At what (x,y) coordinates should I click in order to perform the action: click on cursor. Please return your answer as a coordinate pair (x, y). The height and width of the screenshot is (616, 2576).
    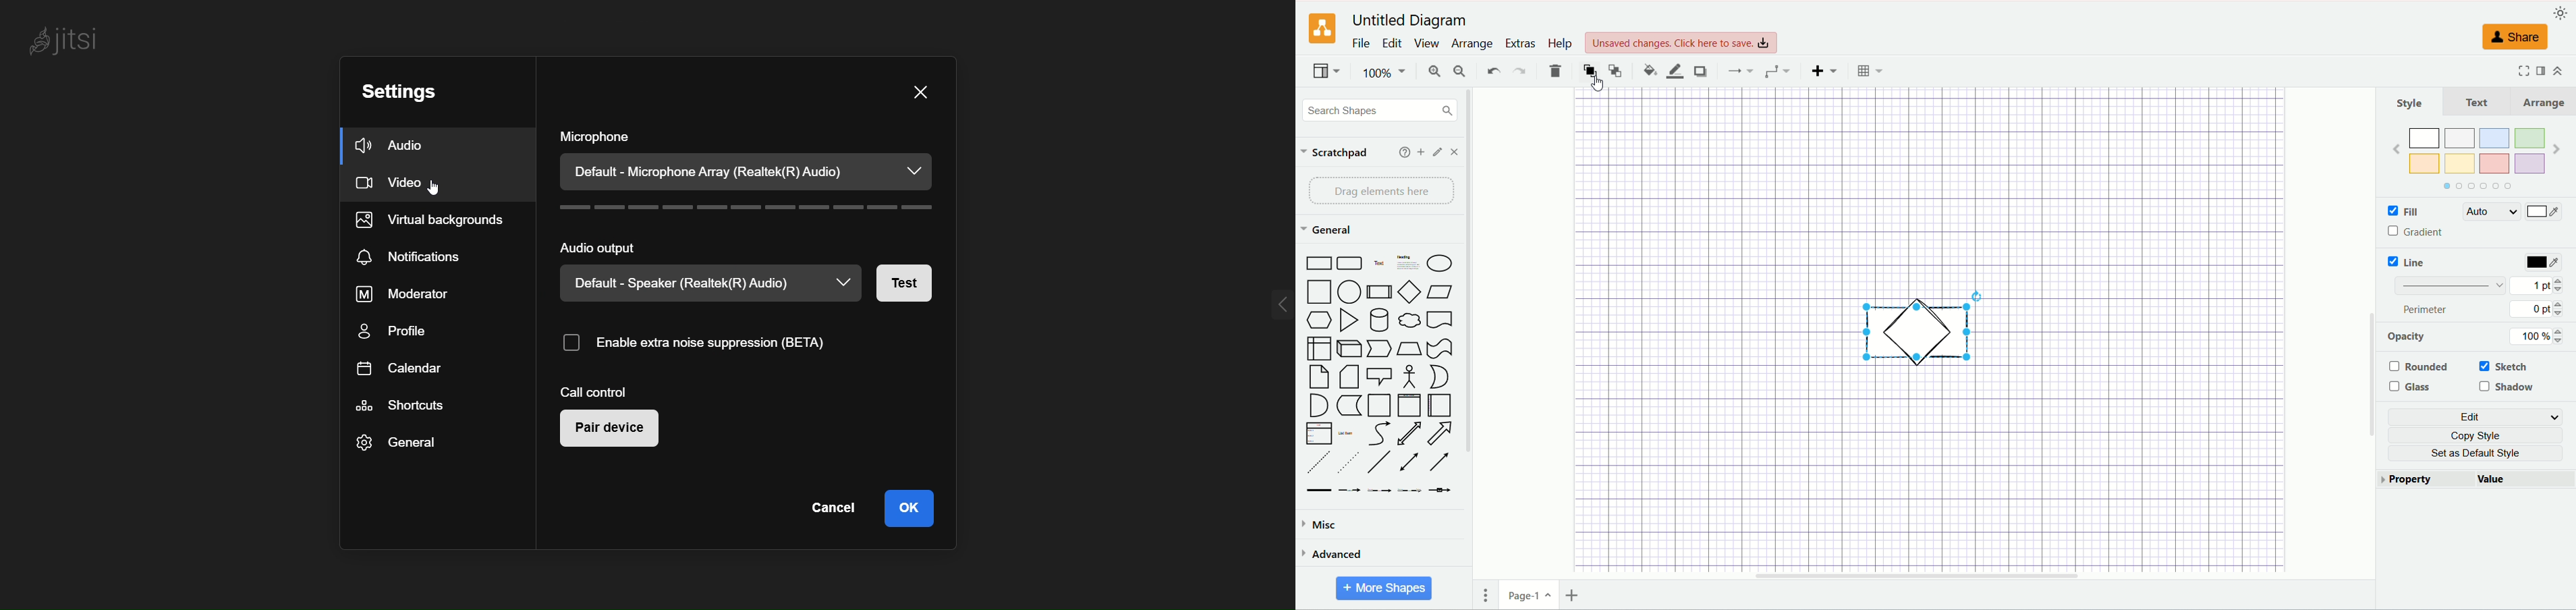
    Looking at the image, I should click on (1595, 86).